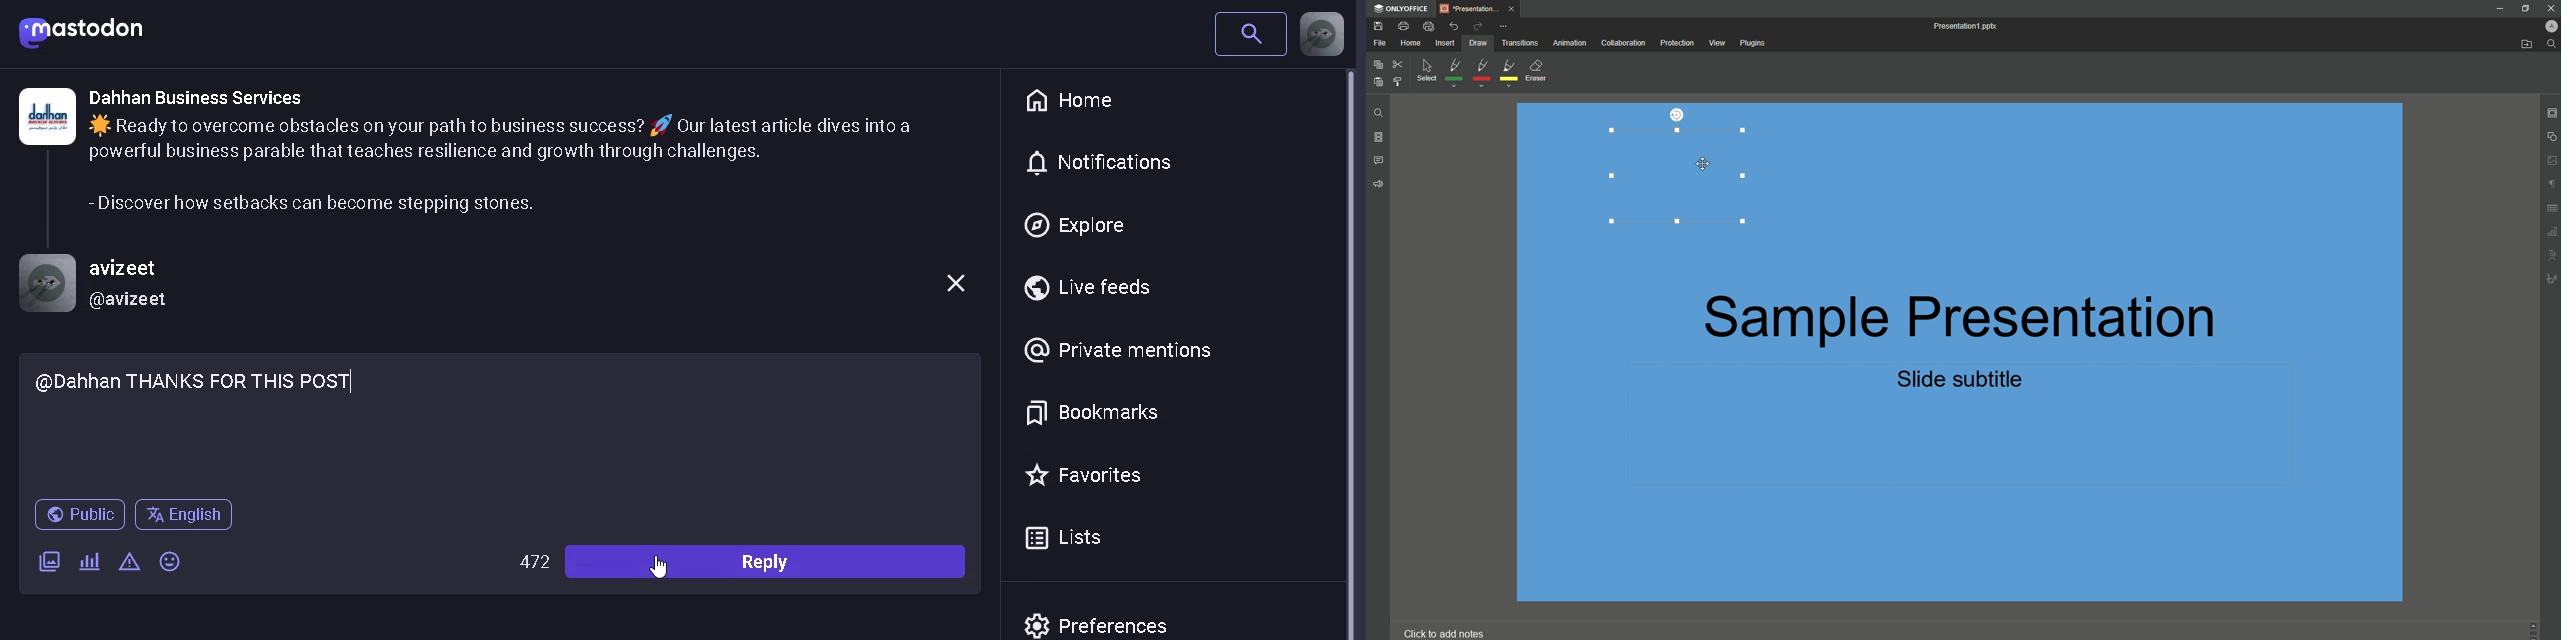 The width and height of the screenshot is (2576, 644). What do you see at coordinates (1322, 34) in the screenshot?
I see `profile picture` at bounding box center [1322, 34].